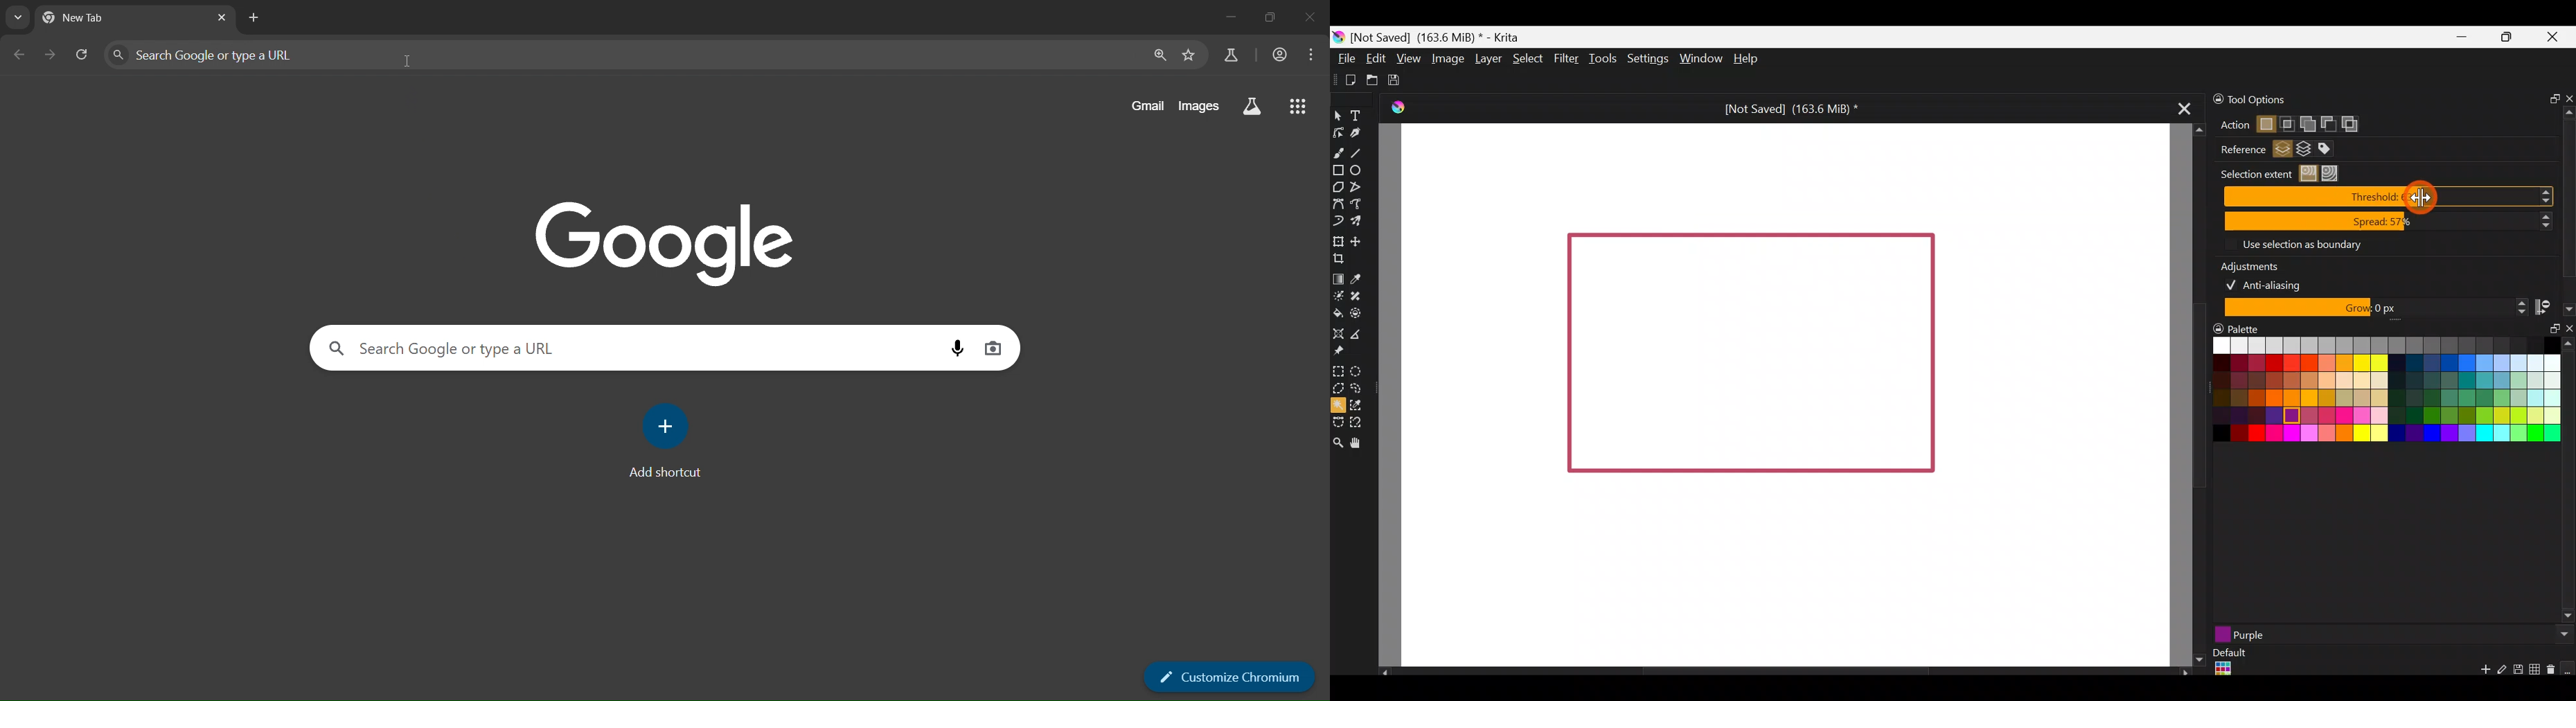 The height and width of the screenshot is (728, 2576). What do you see at coordinates (1357, 219) in the screenshot?
I see `Multibrush tool` at bounding box center [1357, 219].